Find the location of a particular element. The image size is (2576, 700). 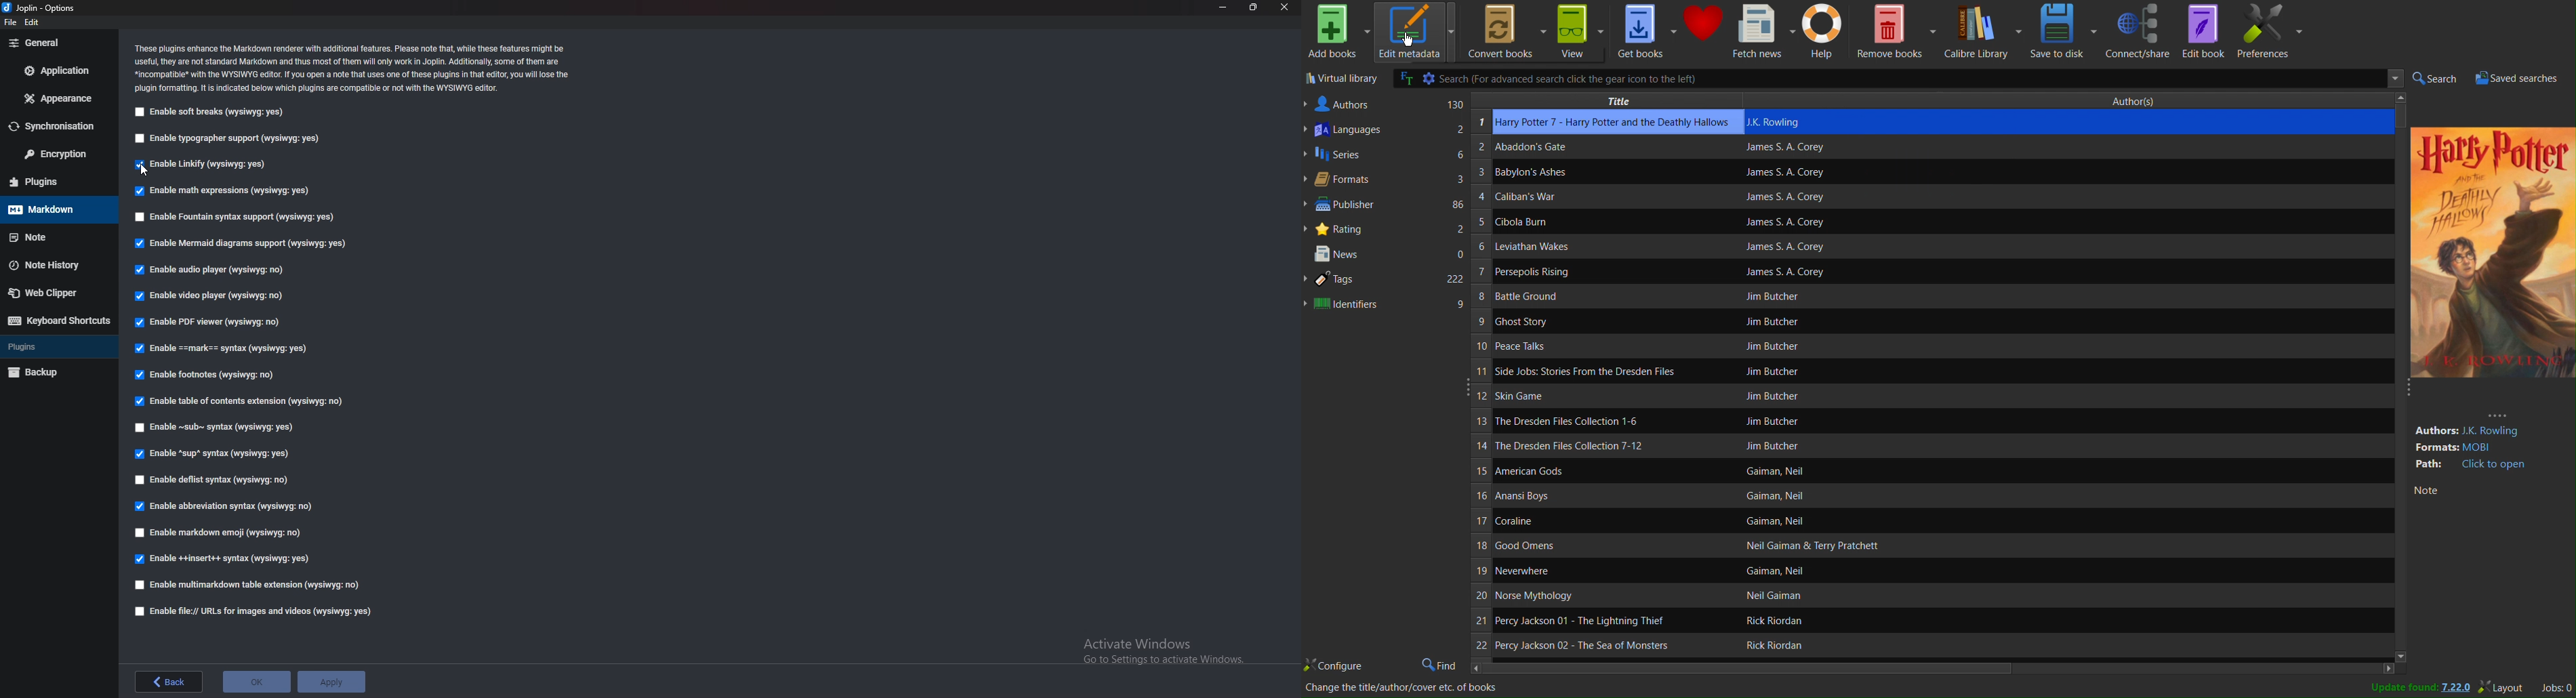

Publisher is located at coordinates (1386, 206).